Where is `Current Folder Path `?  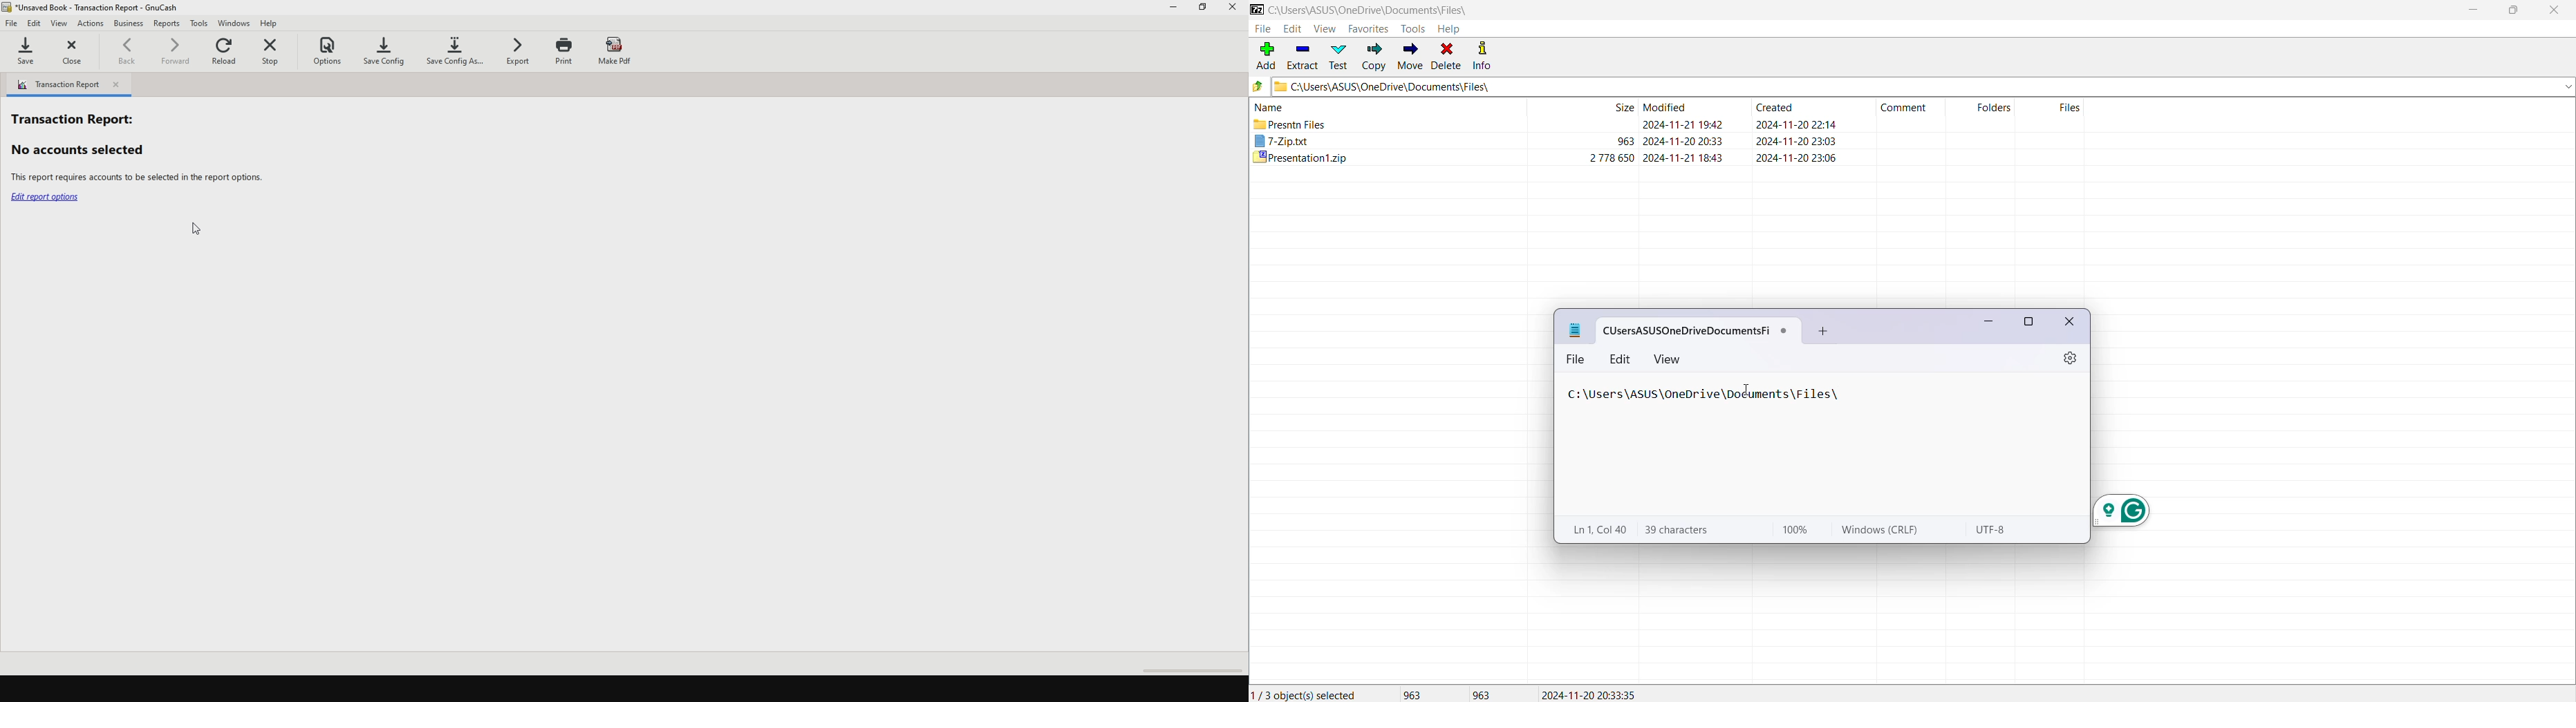 Current Folder Path  is located at coordinates (1923, 87).